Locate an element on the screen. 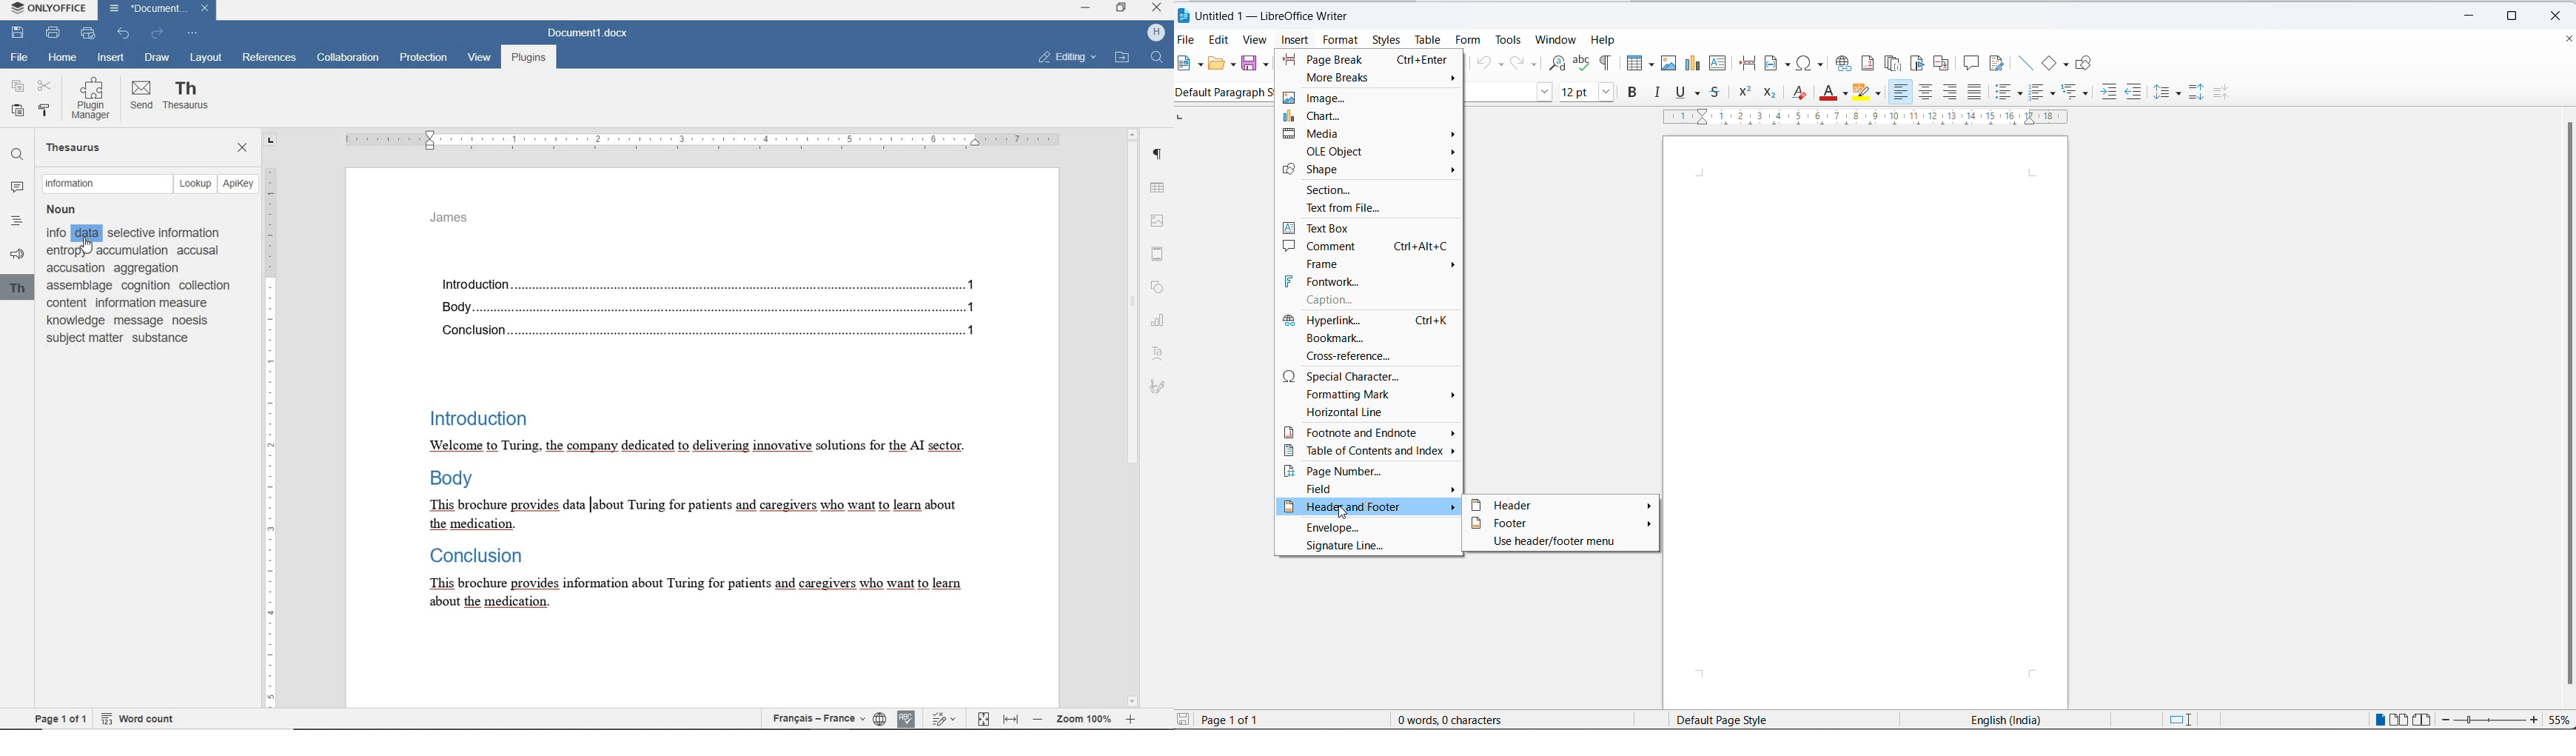 The image size is (2576, 756). RULER is located at coordinates (275, 420).